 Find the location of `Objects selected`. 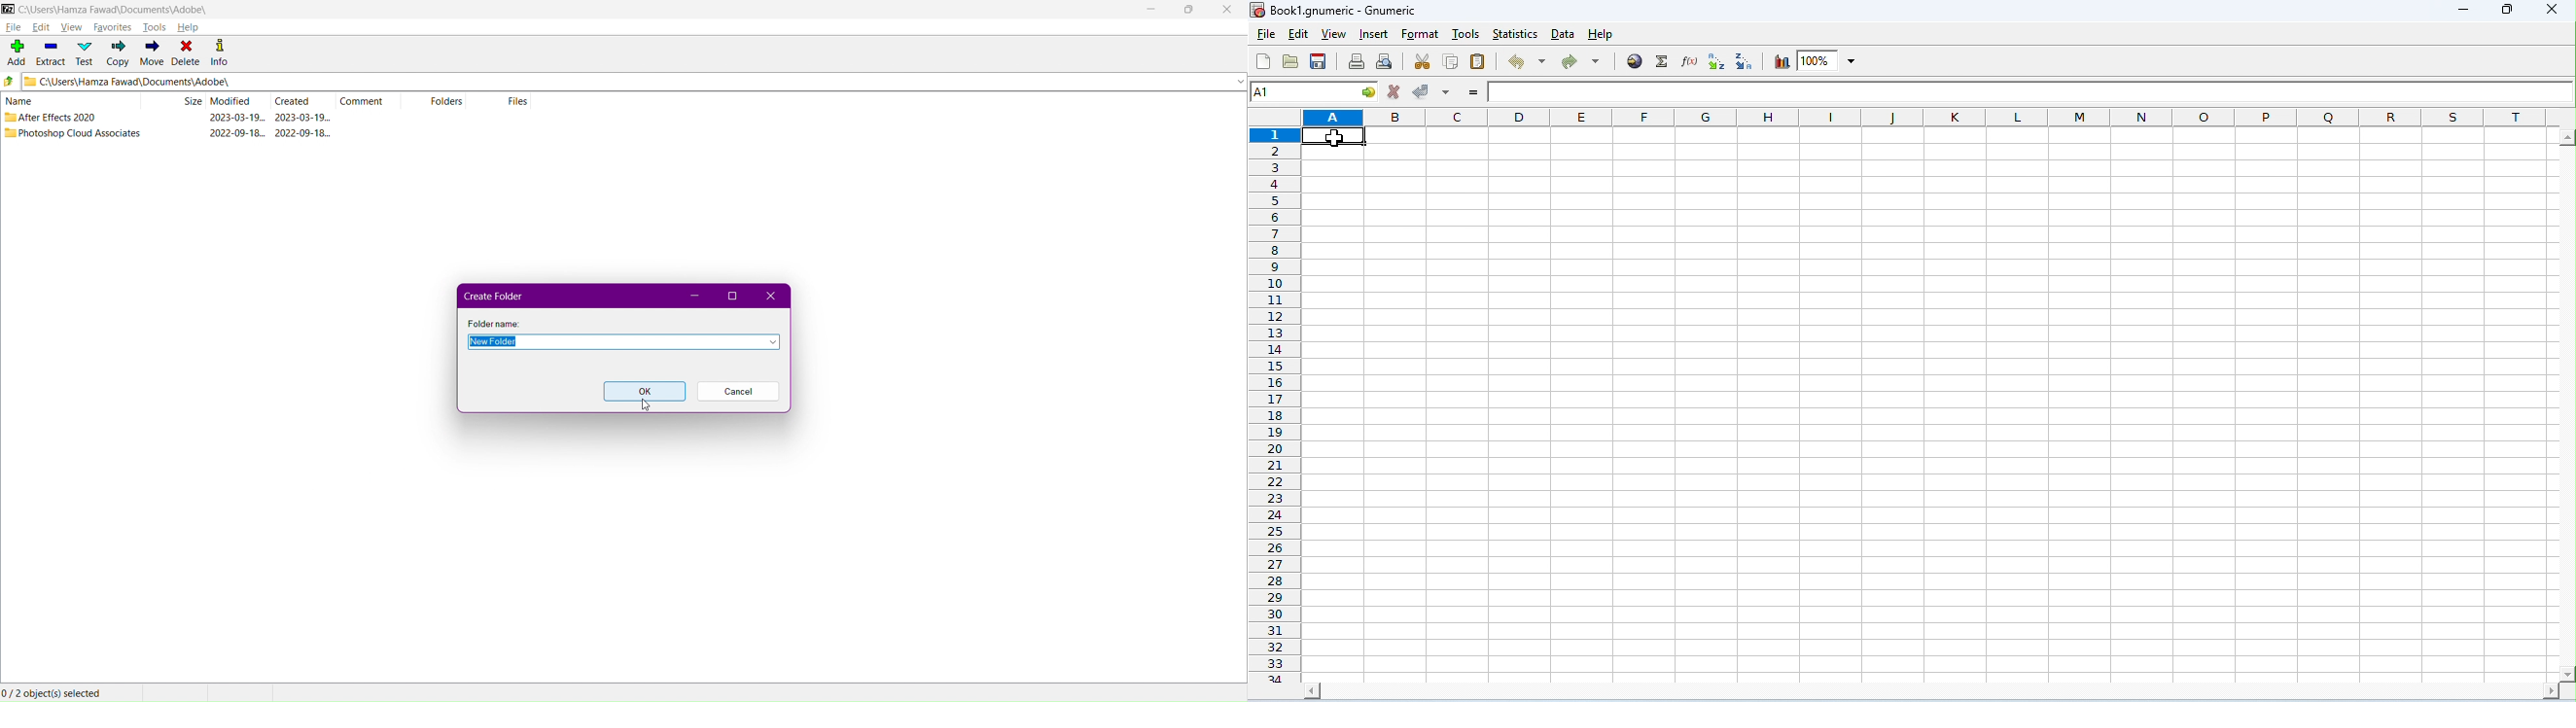

Objects selected is located at coordinates (56, 692).